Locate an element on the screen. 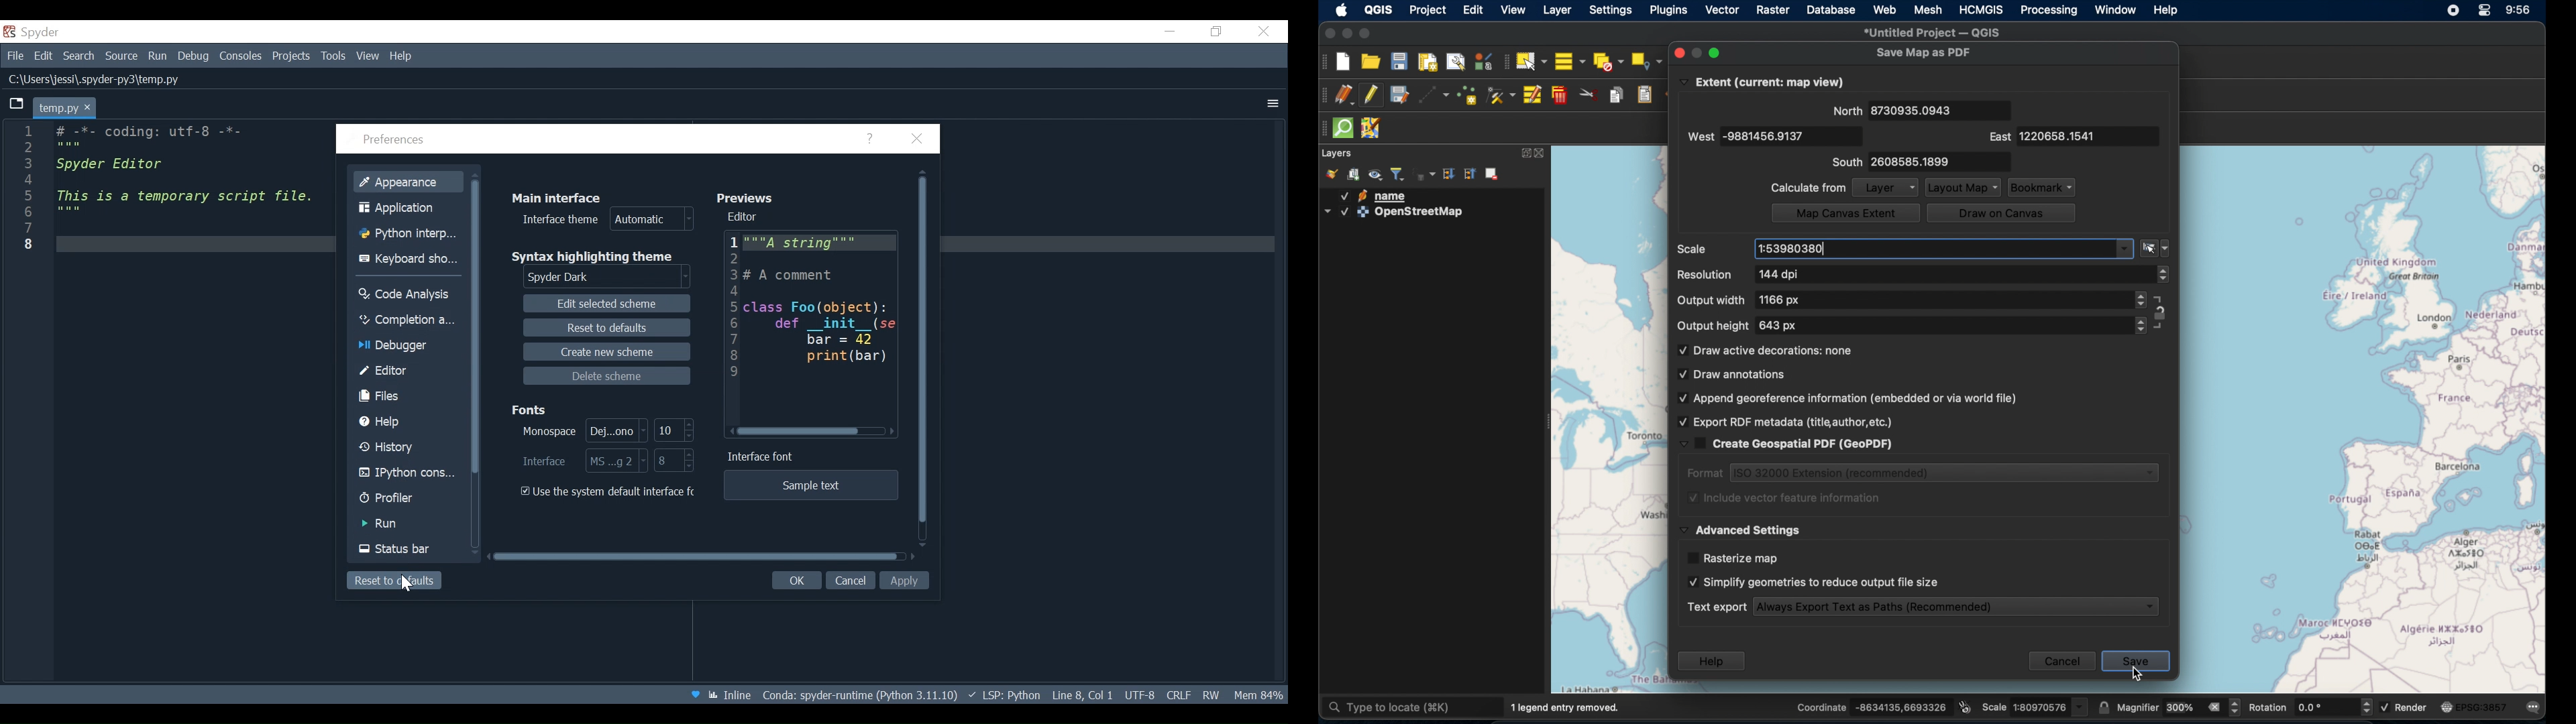  1:53980380 is located at coordinates (1792, 249).